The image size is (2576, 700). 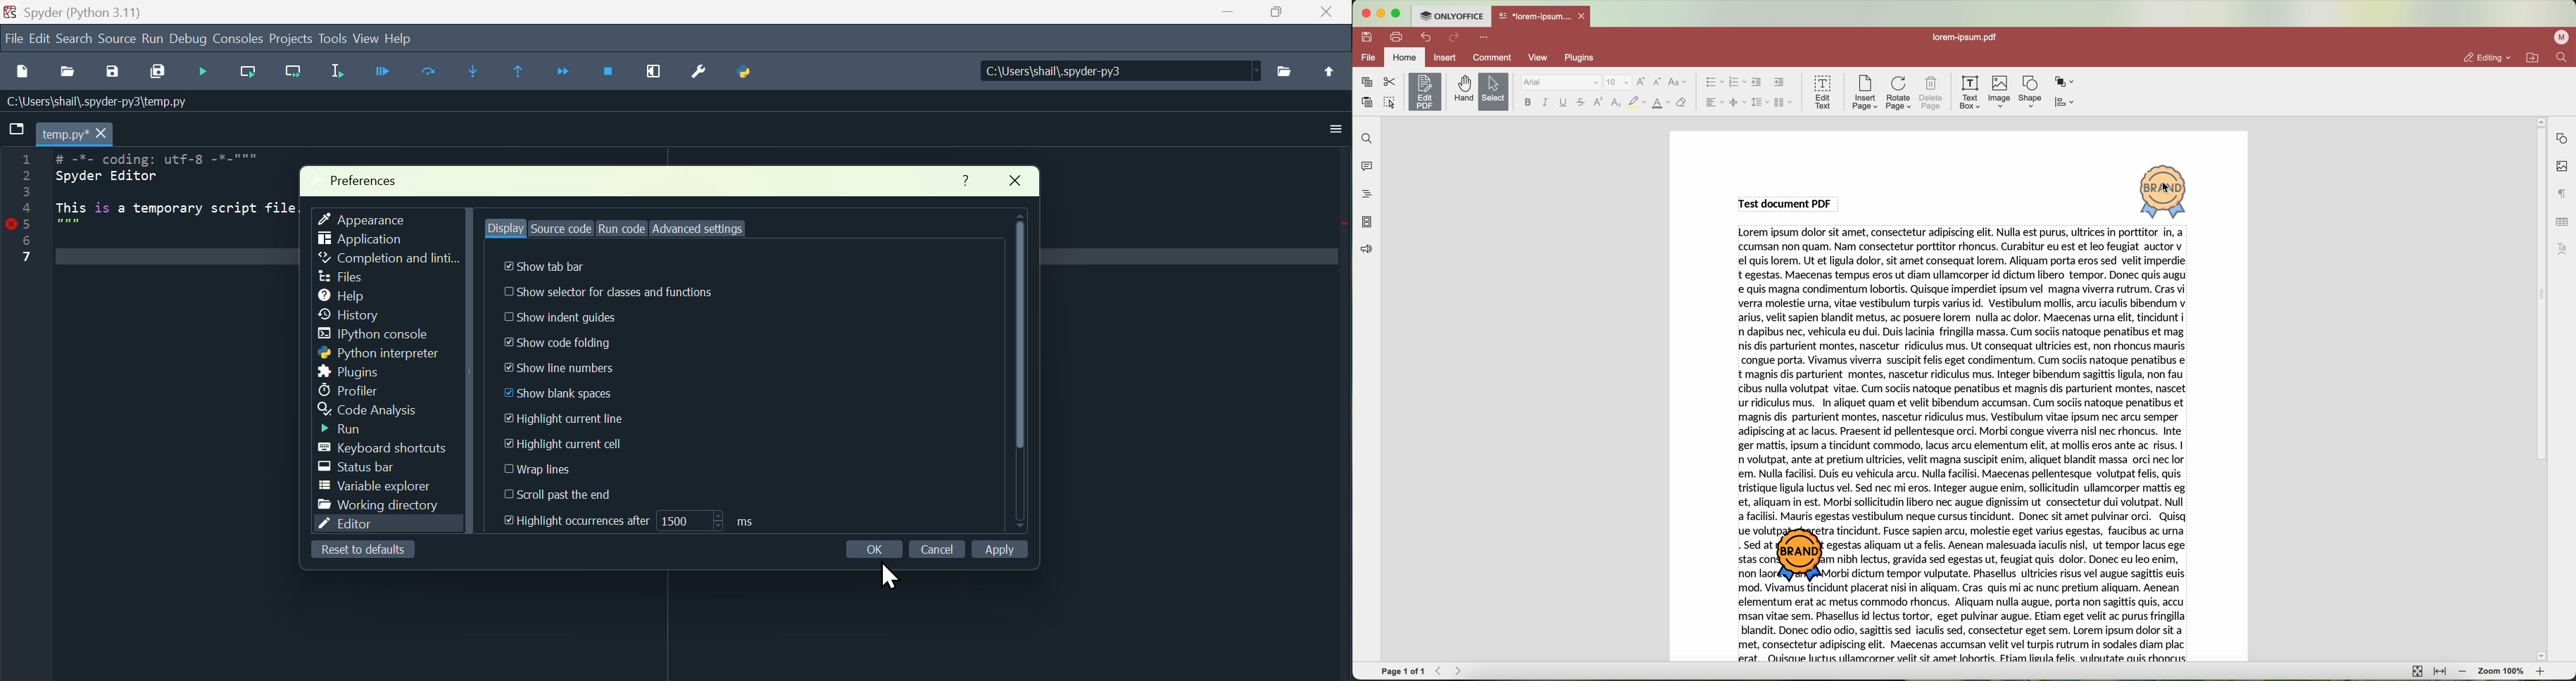 I want to click on Display, so click(x=505, y=228).